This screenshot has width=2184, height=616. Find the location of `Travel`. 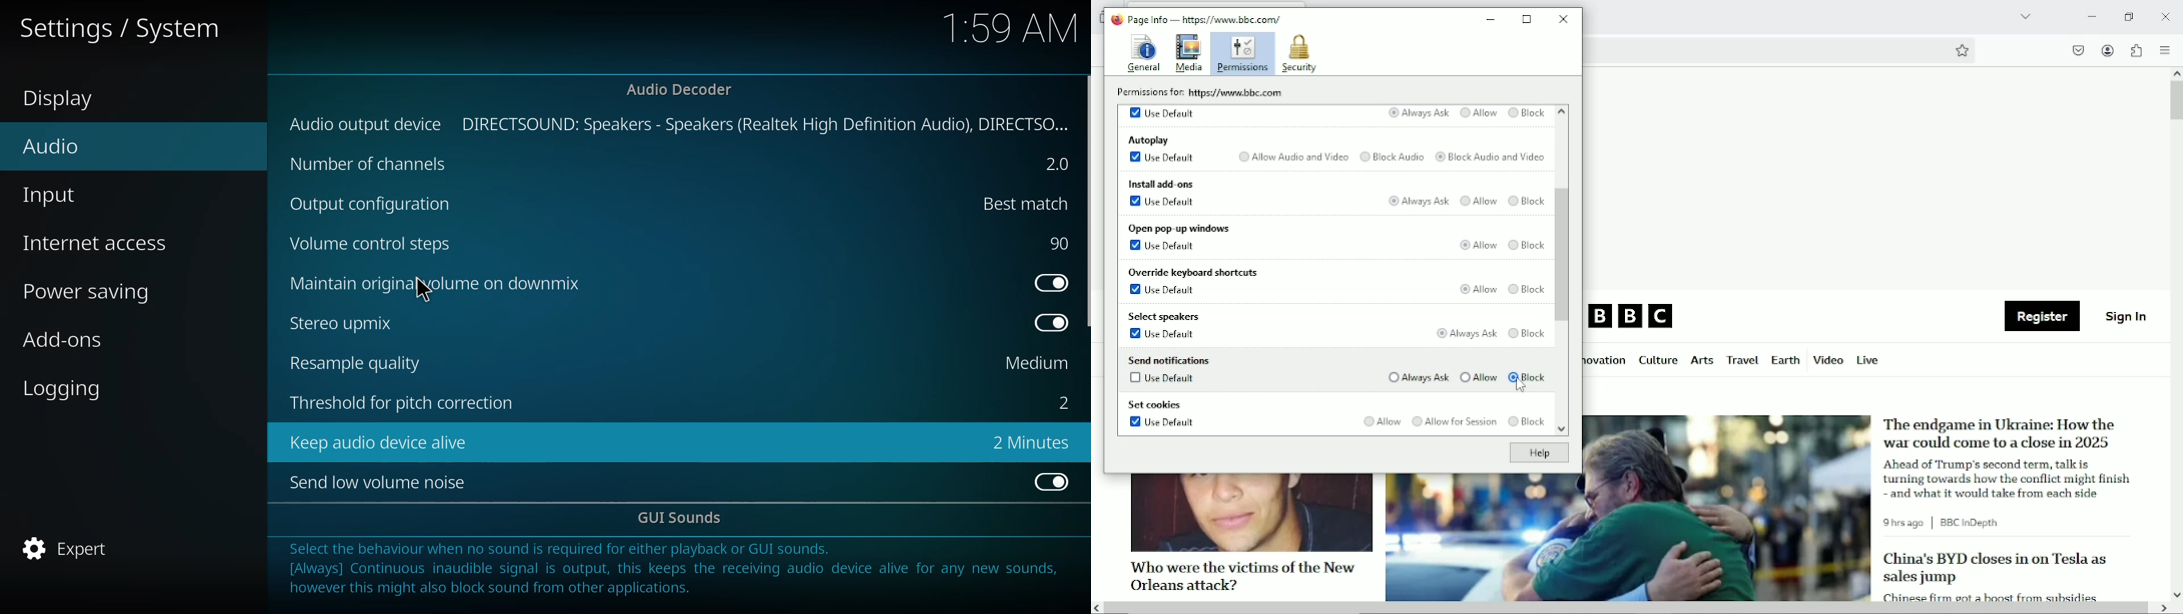

Travel is located at coordinates (1740, 360).